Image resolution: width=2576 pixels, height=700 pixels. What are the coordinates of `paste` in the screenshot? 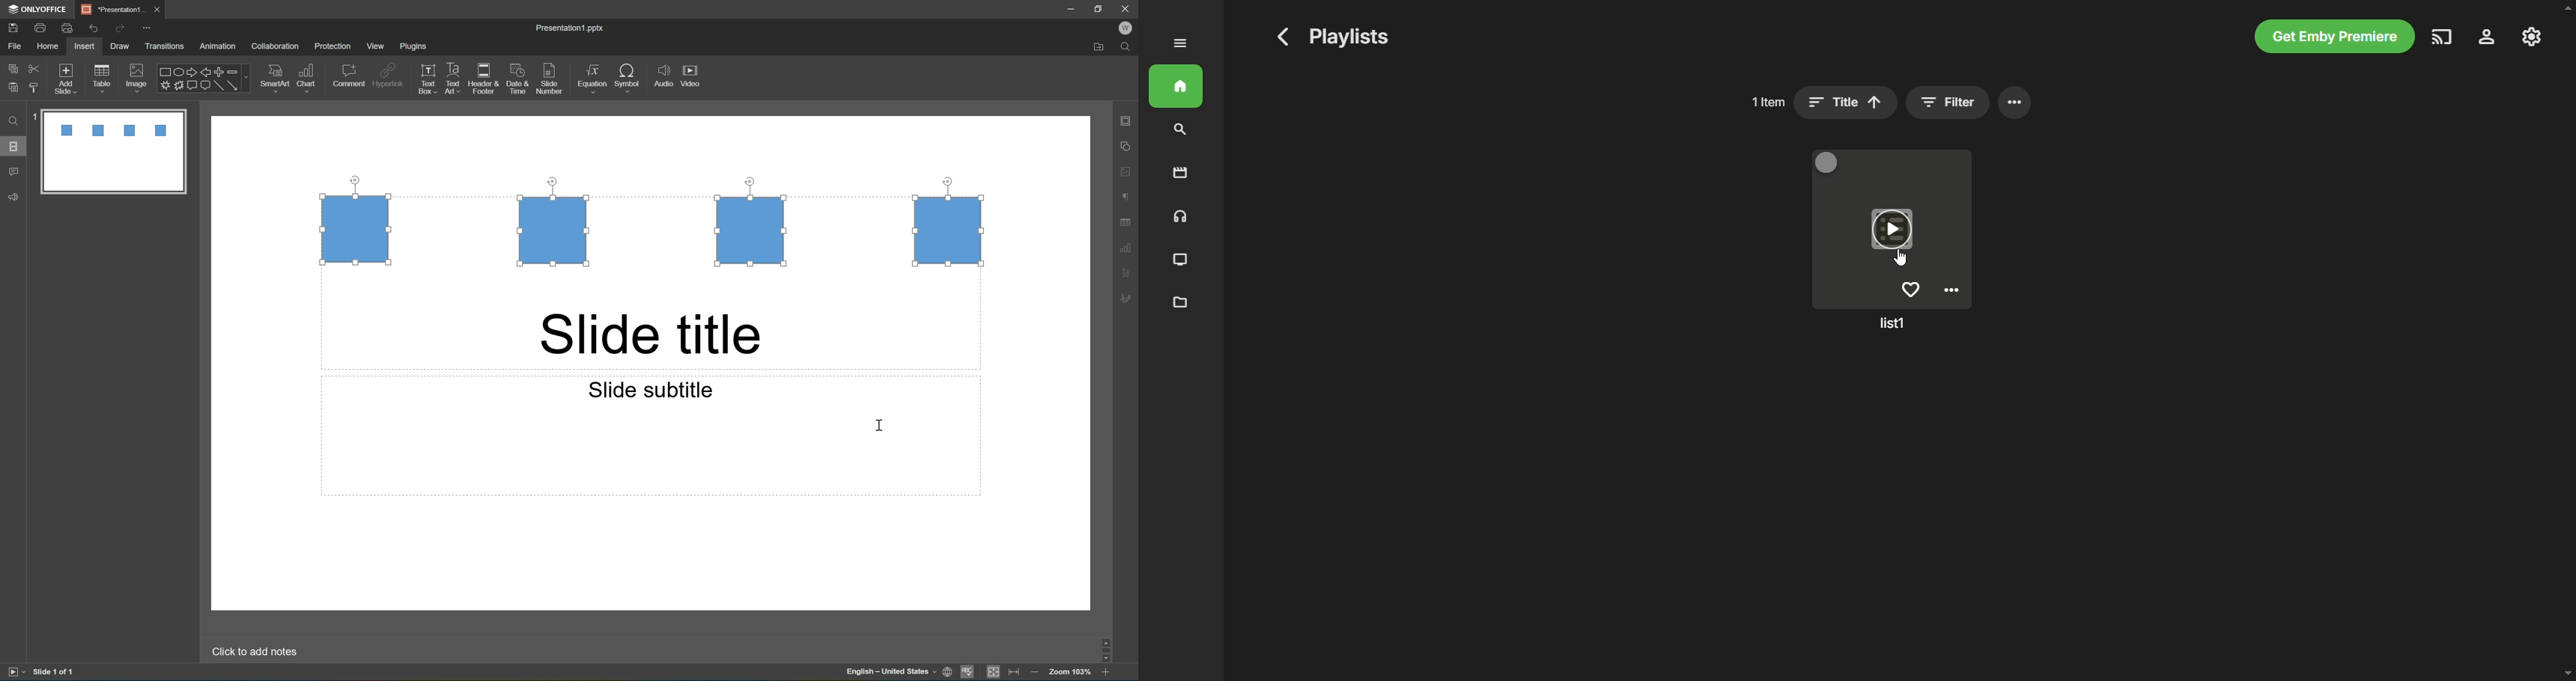 It's located at (14, 88).